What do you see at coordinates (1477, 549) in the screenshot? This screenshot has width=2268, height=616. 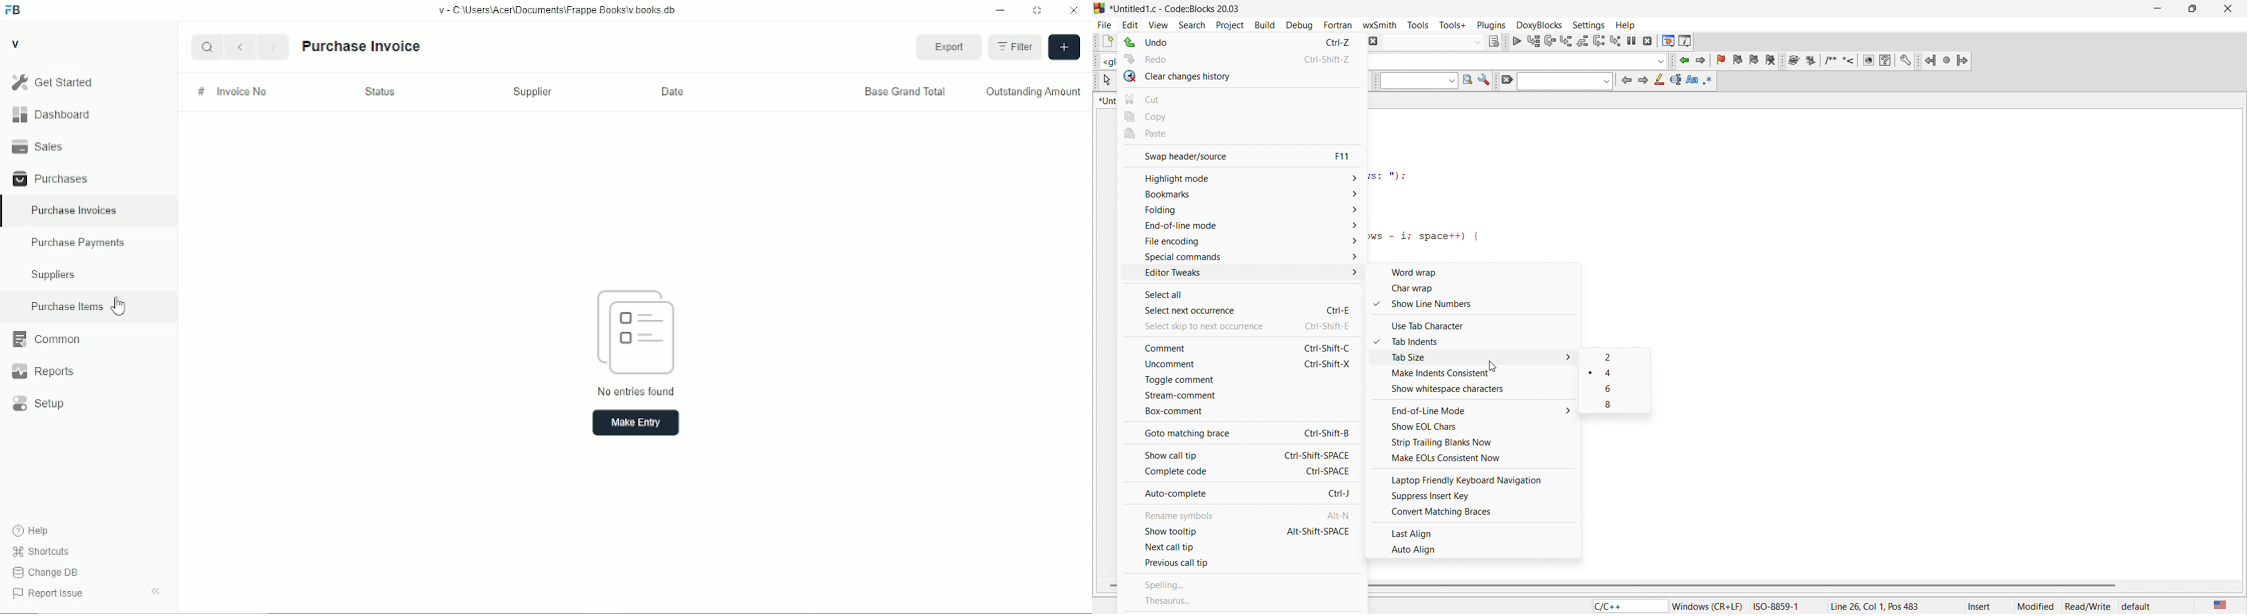 I see `auto align` at bounding box center [1477, 549].